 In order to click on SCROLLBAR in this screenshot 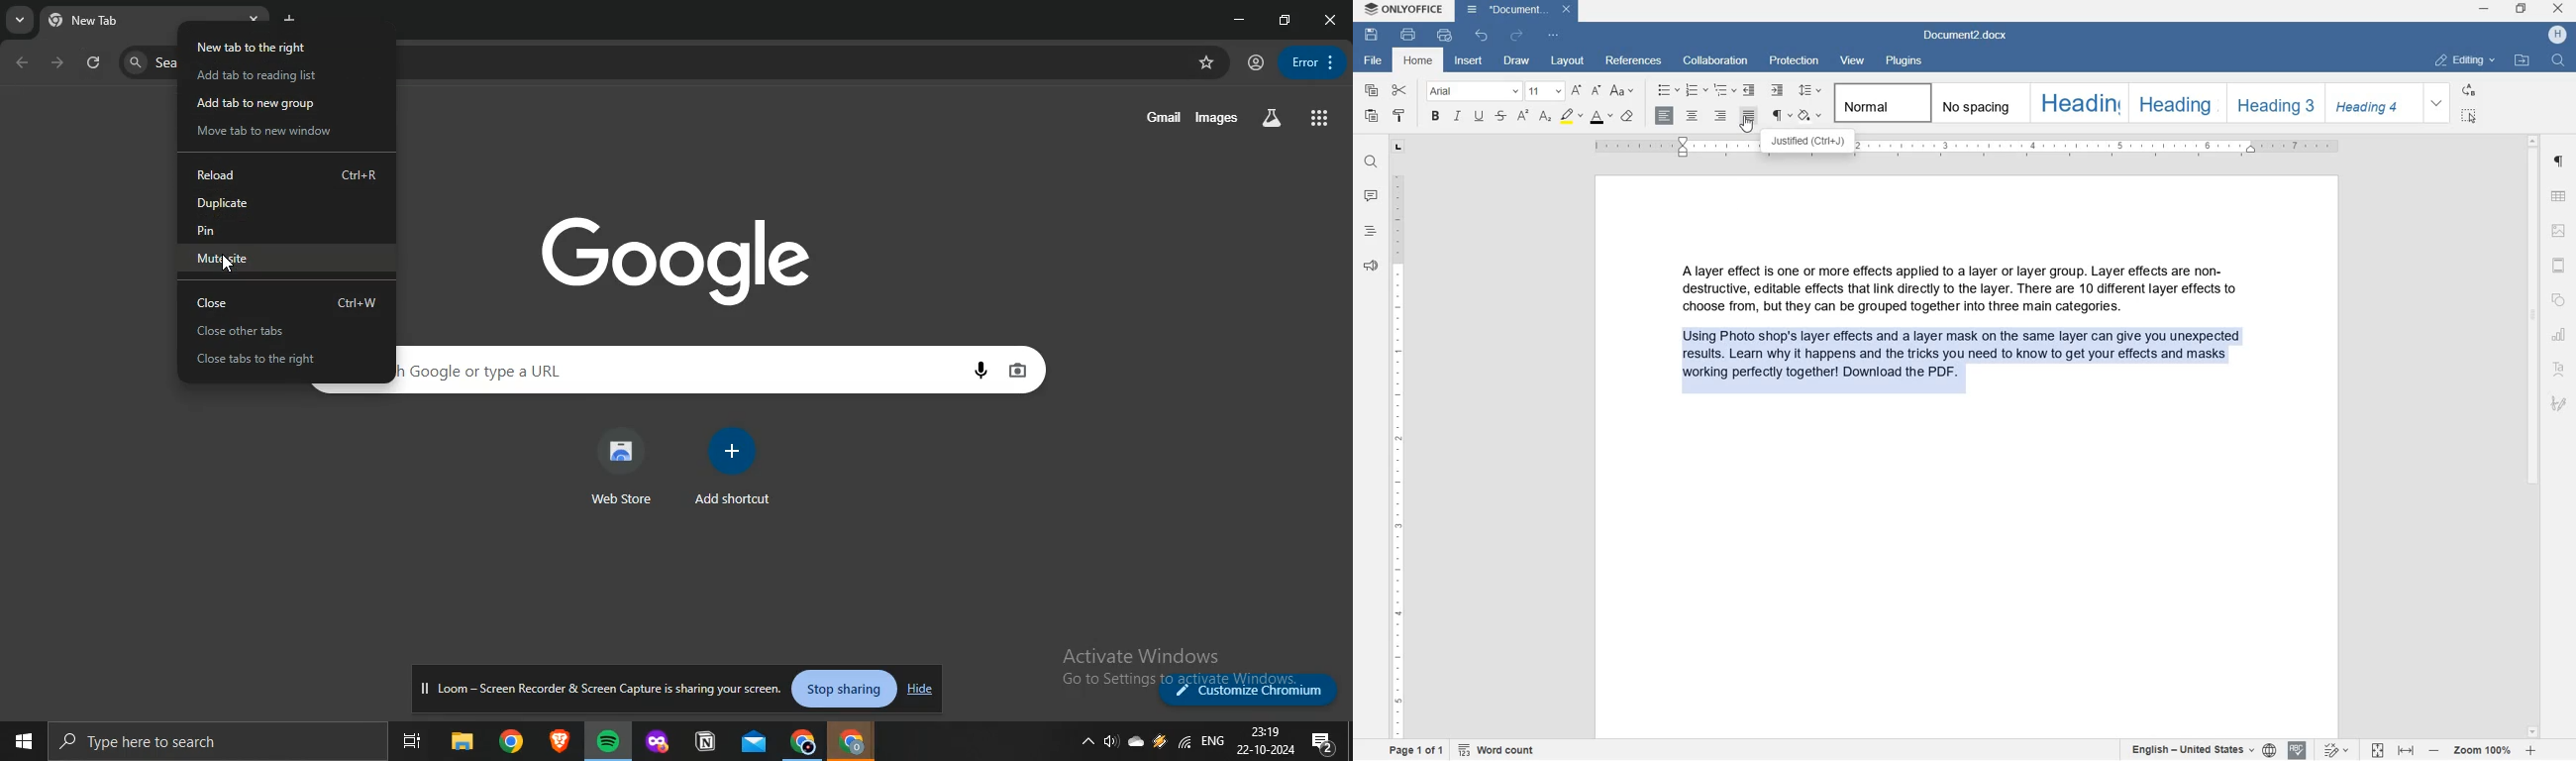, I will do `click(2534, 437)`.